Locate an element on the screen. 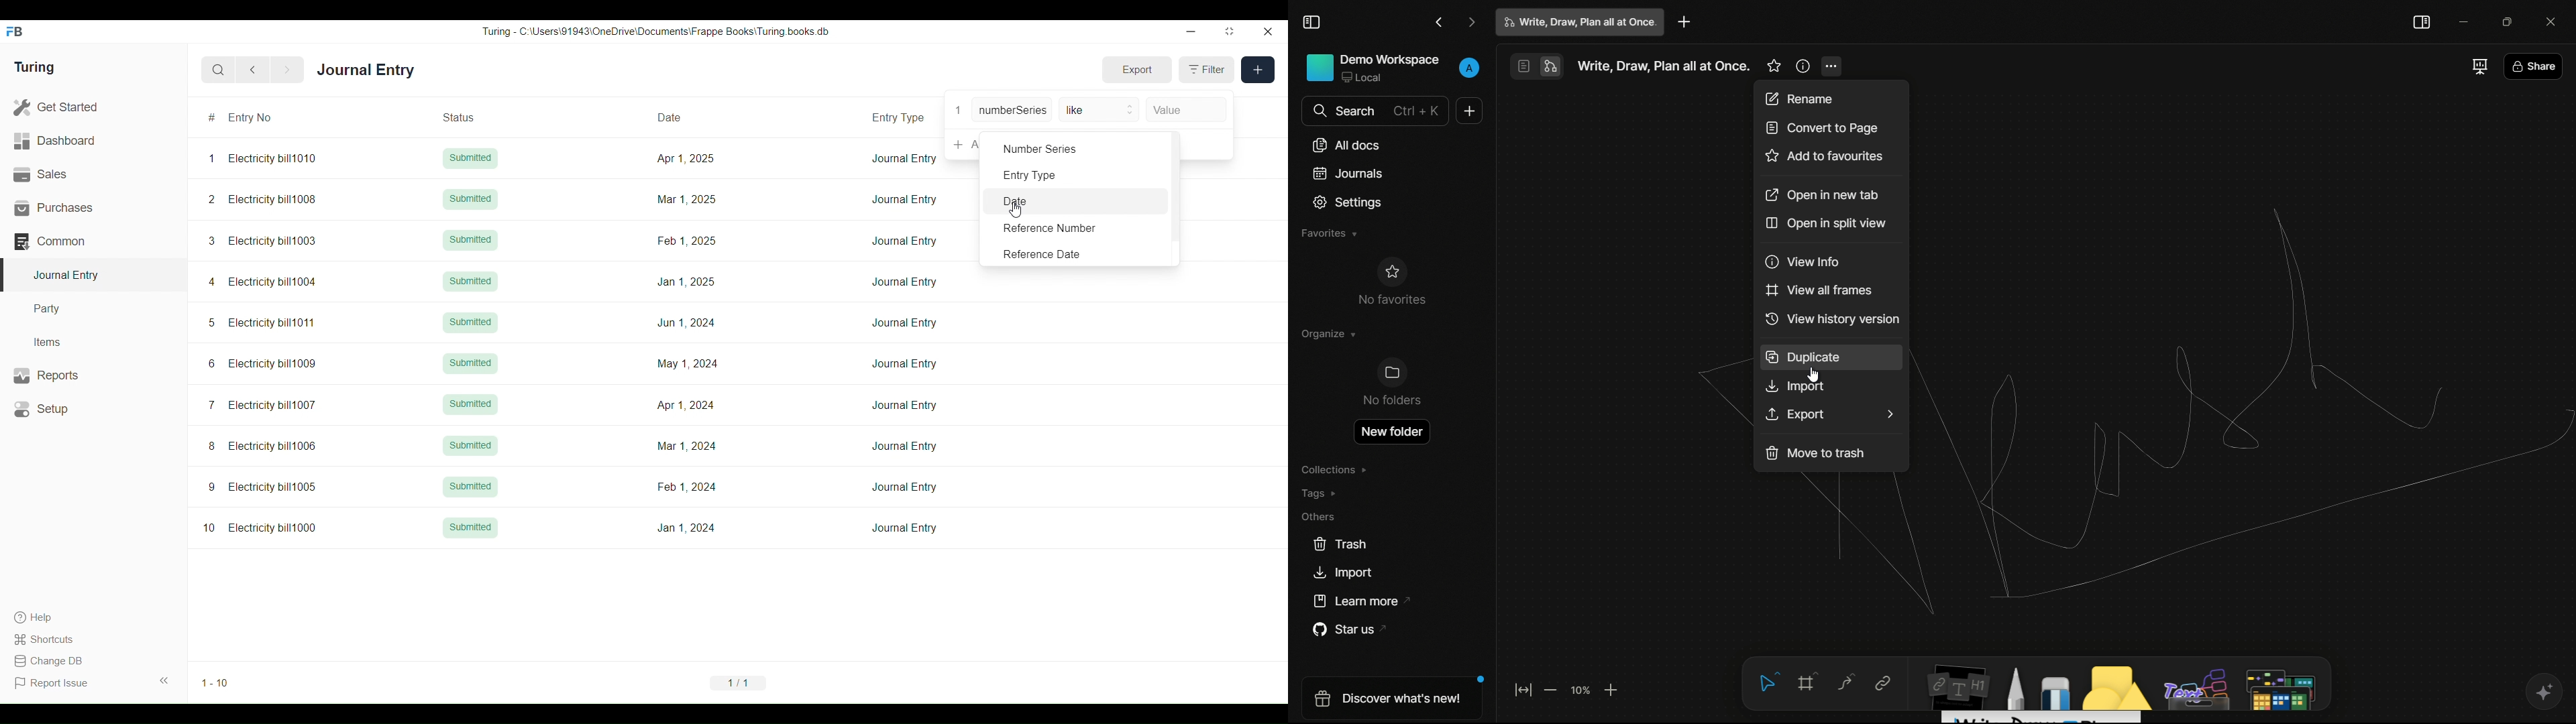  Mar 1, 2025 is located at coordinates (685, 199).